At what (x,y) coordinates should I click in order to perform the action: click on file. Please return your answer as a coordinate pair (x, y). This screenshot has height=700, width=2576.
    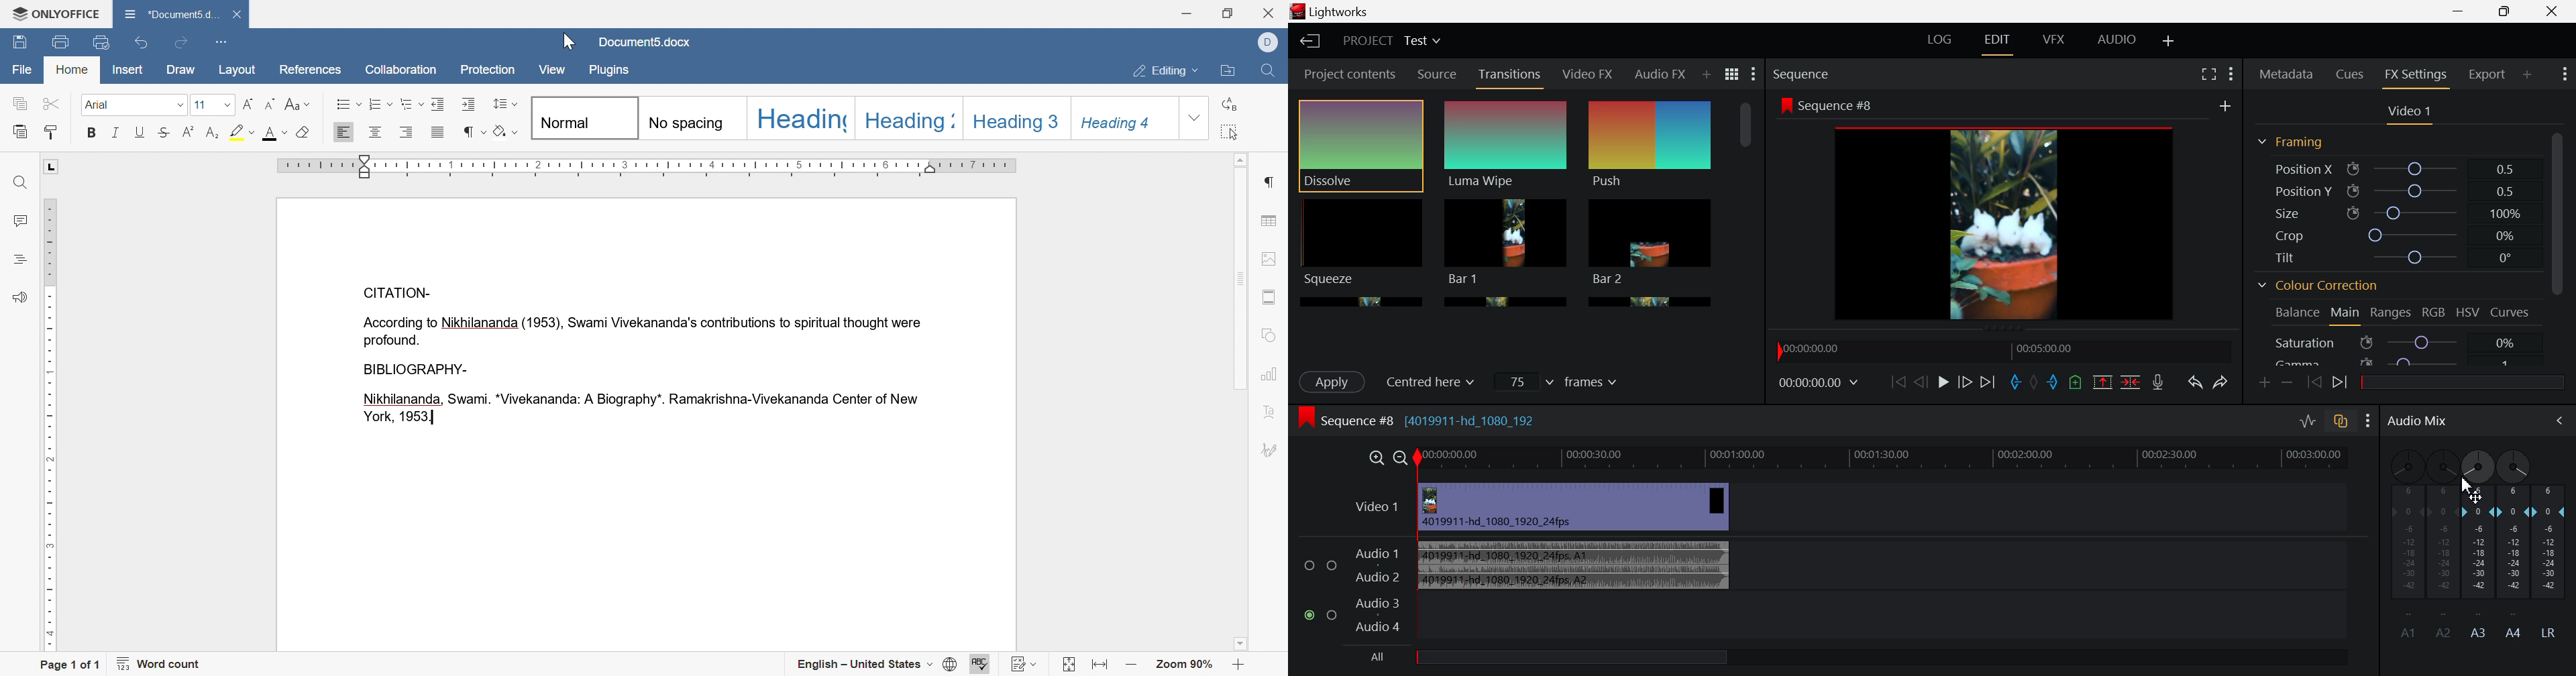
    Looking at the image, I should click on (19, 68).